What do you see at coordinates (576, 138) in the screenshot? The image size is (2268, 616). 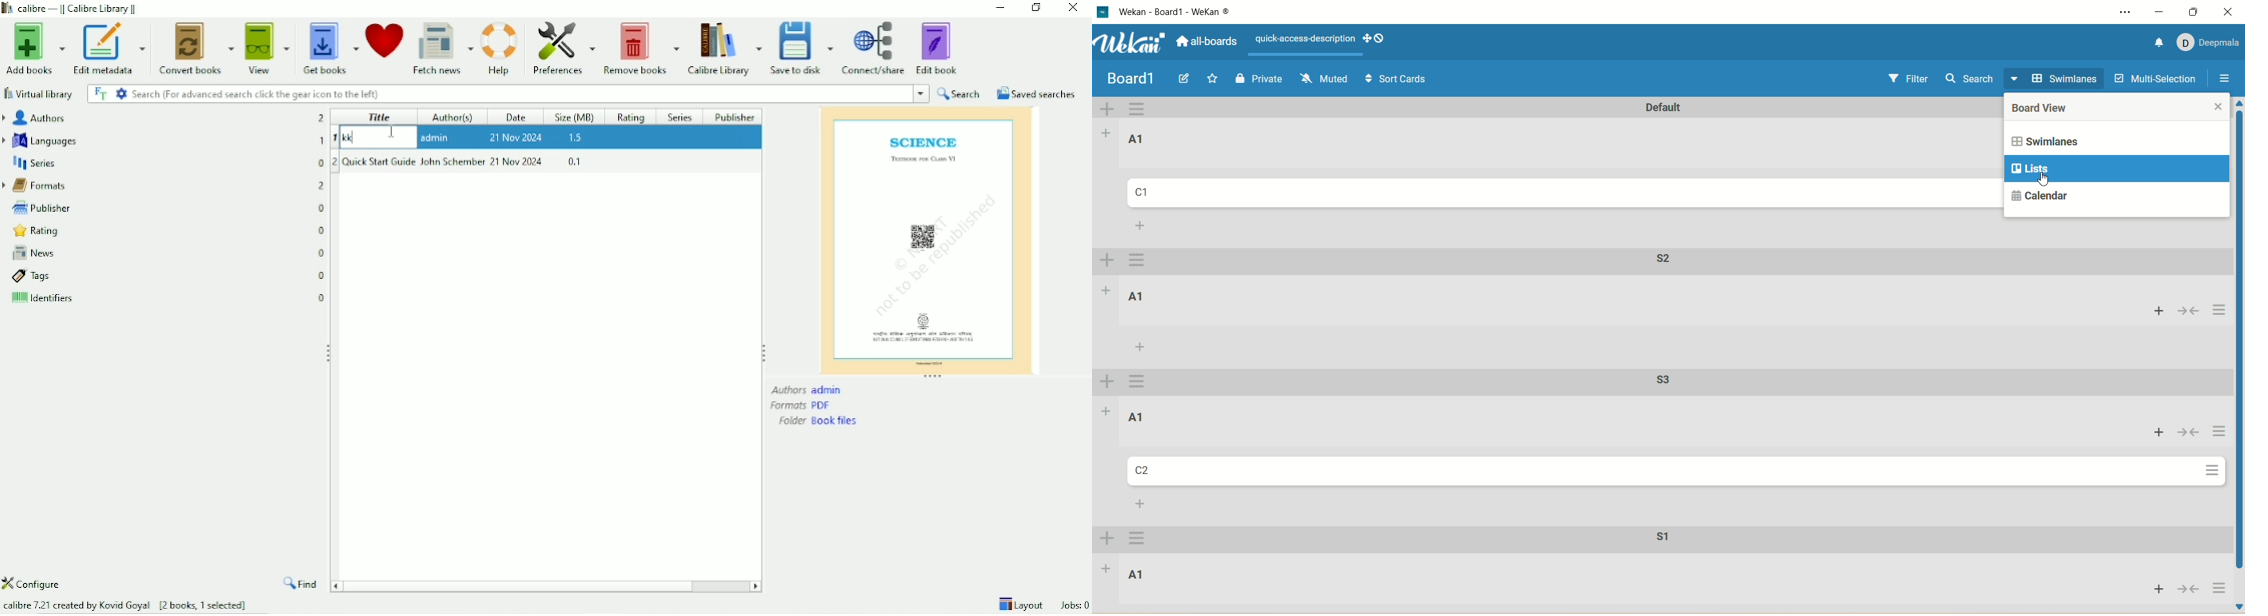 I see `1.5` at bounding box center [576, 138].